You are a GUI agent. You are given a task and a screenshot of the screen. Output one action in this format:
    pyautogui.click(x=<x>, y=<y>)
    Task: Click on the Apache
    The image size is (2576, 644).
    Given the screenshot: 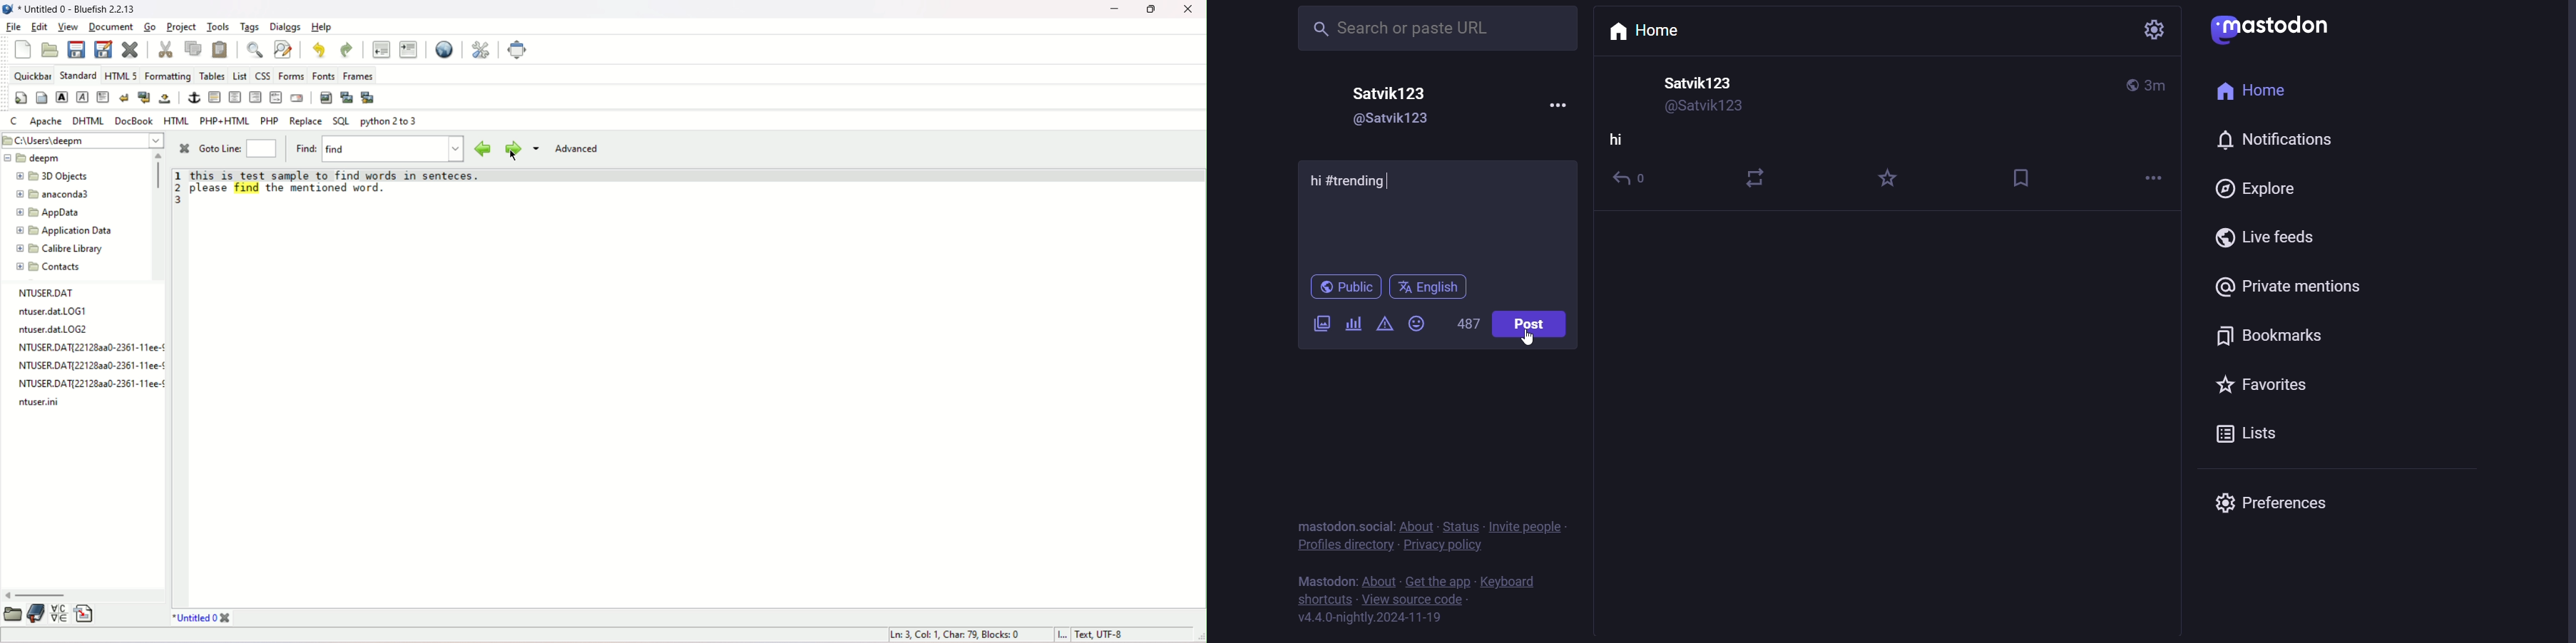 What is the action you would take?
    pyautogui.click(x=45, y=121)
    